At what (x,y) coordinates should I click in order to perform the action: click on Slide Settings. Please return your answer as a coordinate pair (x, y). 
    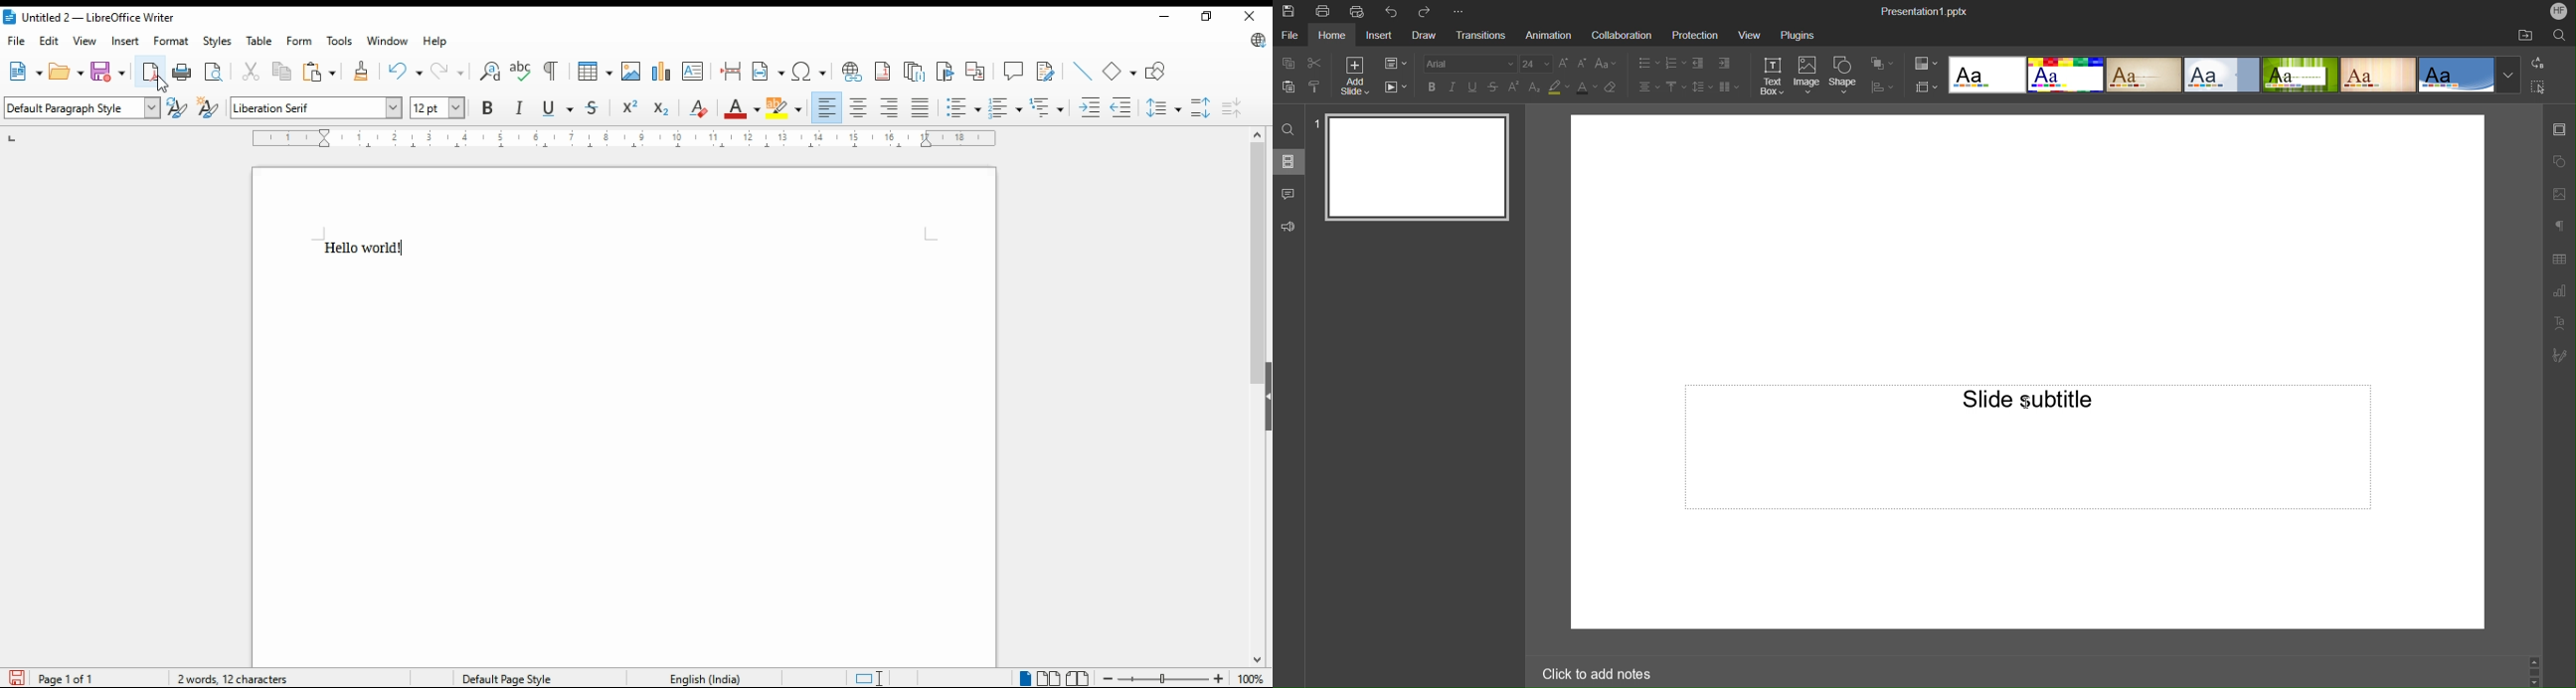
    Looking at the image, I should click on (2559, 131).